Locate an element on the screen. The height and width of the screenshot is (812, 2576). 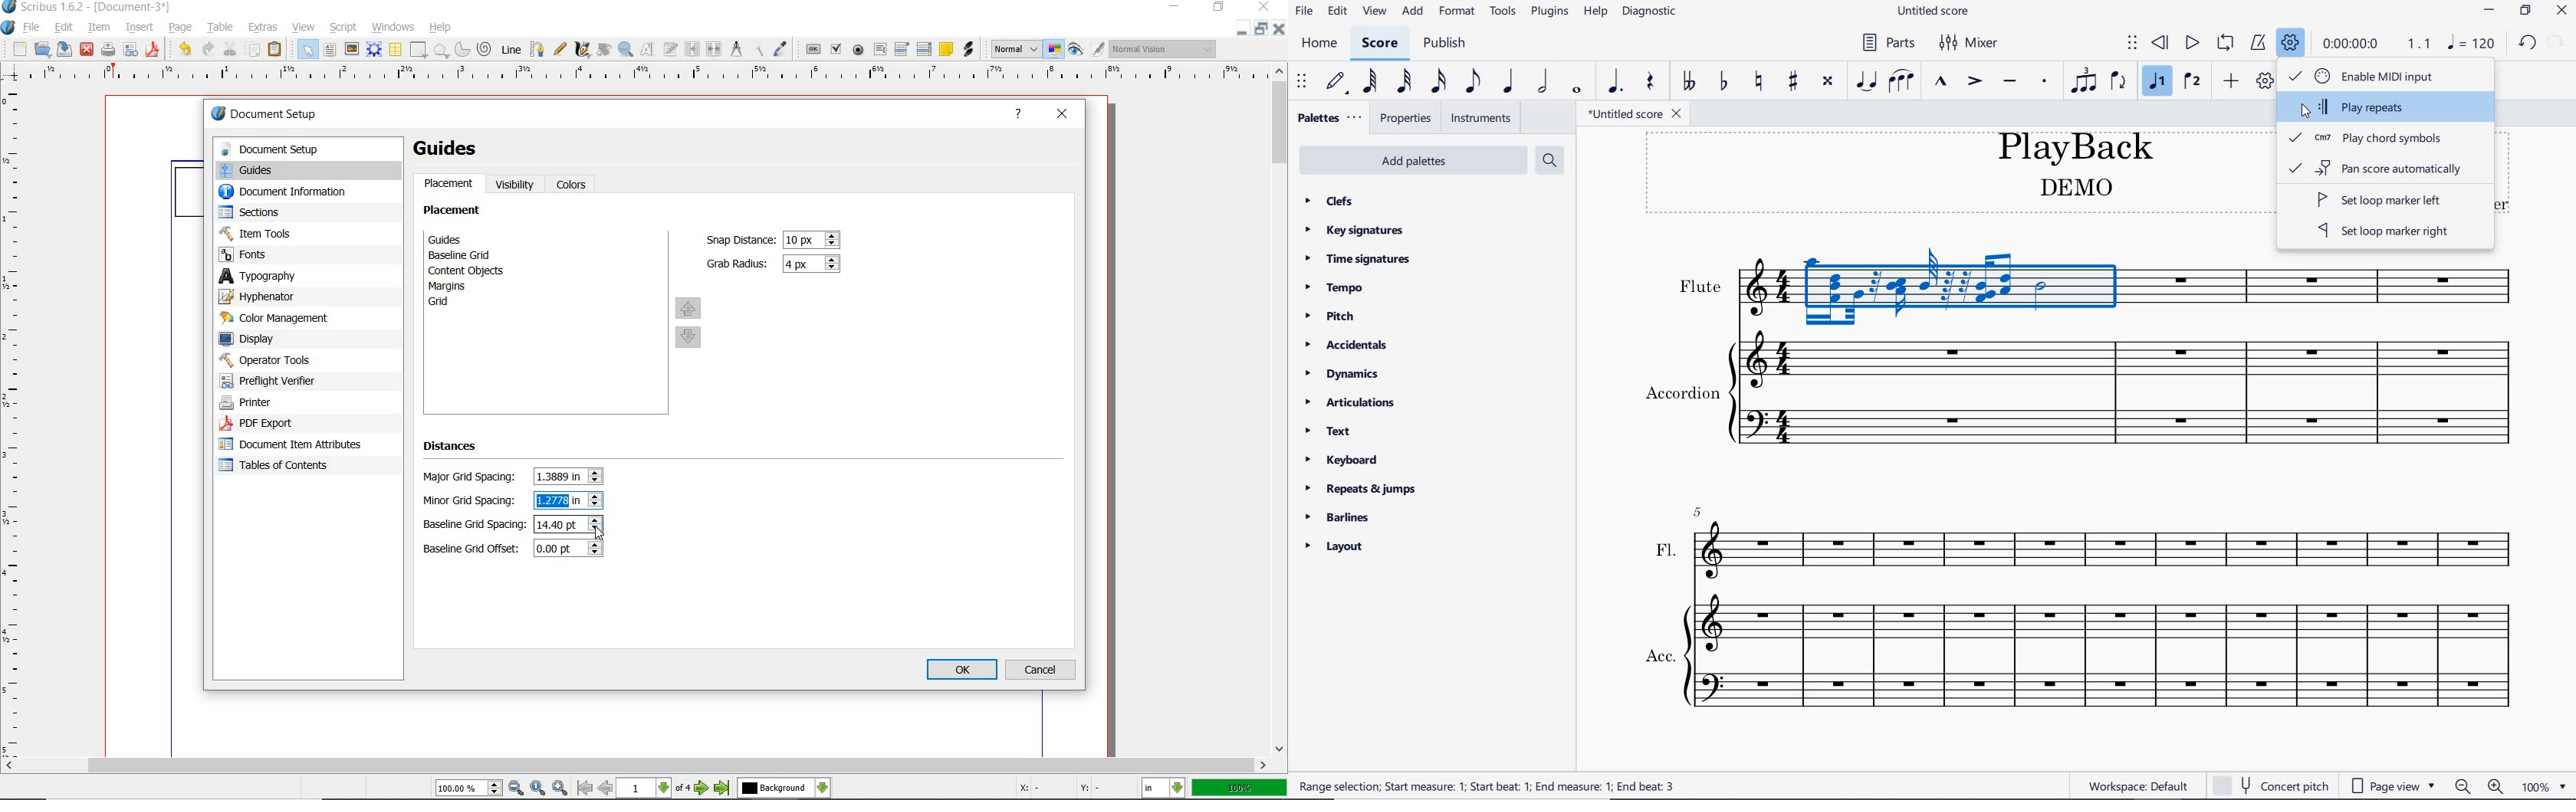
minimize is located at coordinates (2489, 8).